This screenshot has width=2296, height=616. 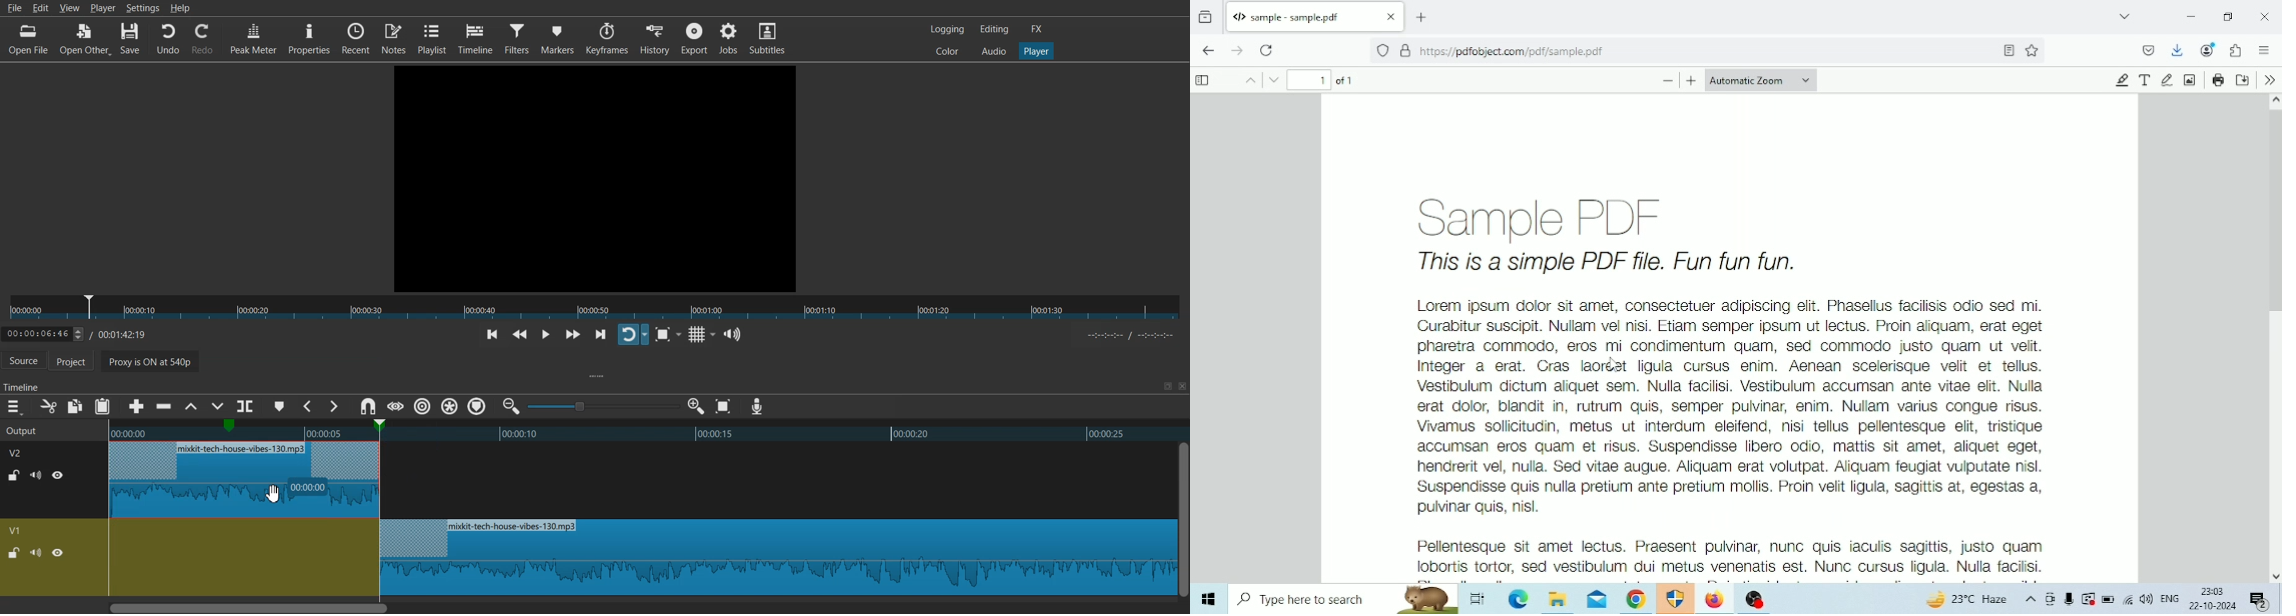 I want to click on Lock / UnLock, so click(x=14, y=553).